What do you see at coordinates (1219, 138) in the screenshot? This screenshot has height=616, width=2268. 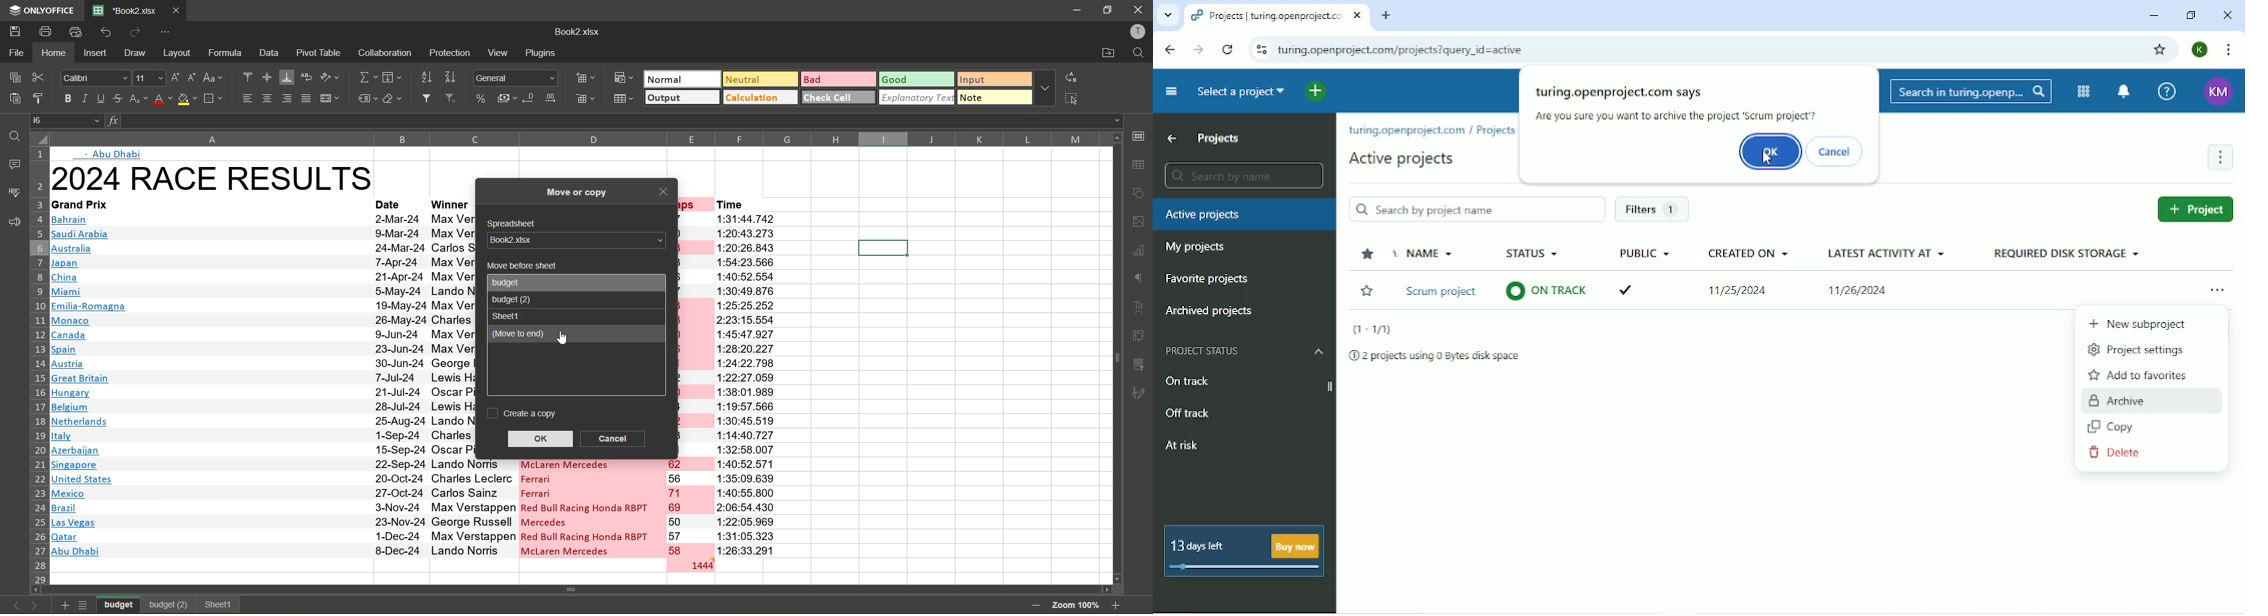 I see `Projects` at bounding box center [1219, 138].